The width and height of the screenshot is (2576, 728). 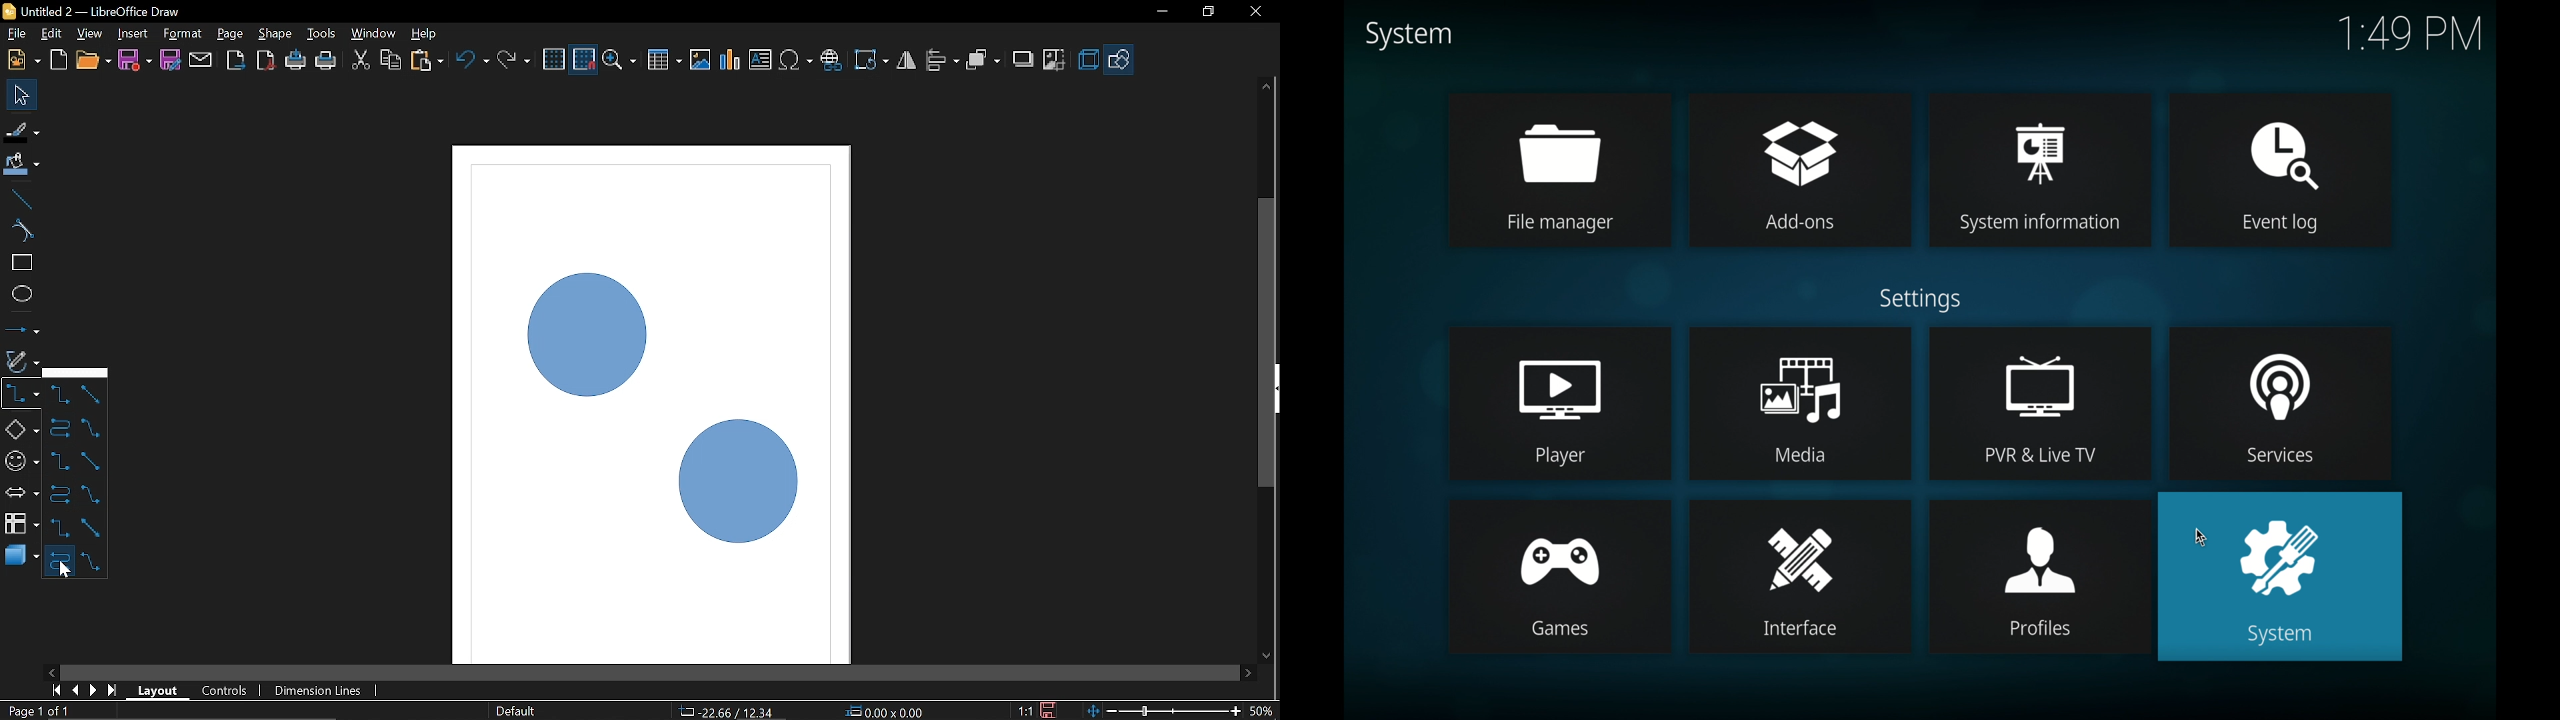 What do you see at coordinates (22, 362) in the screenshot?
I see `Curves and polygons` at bounding box center [22, 362].